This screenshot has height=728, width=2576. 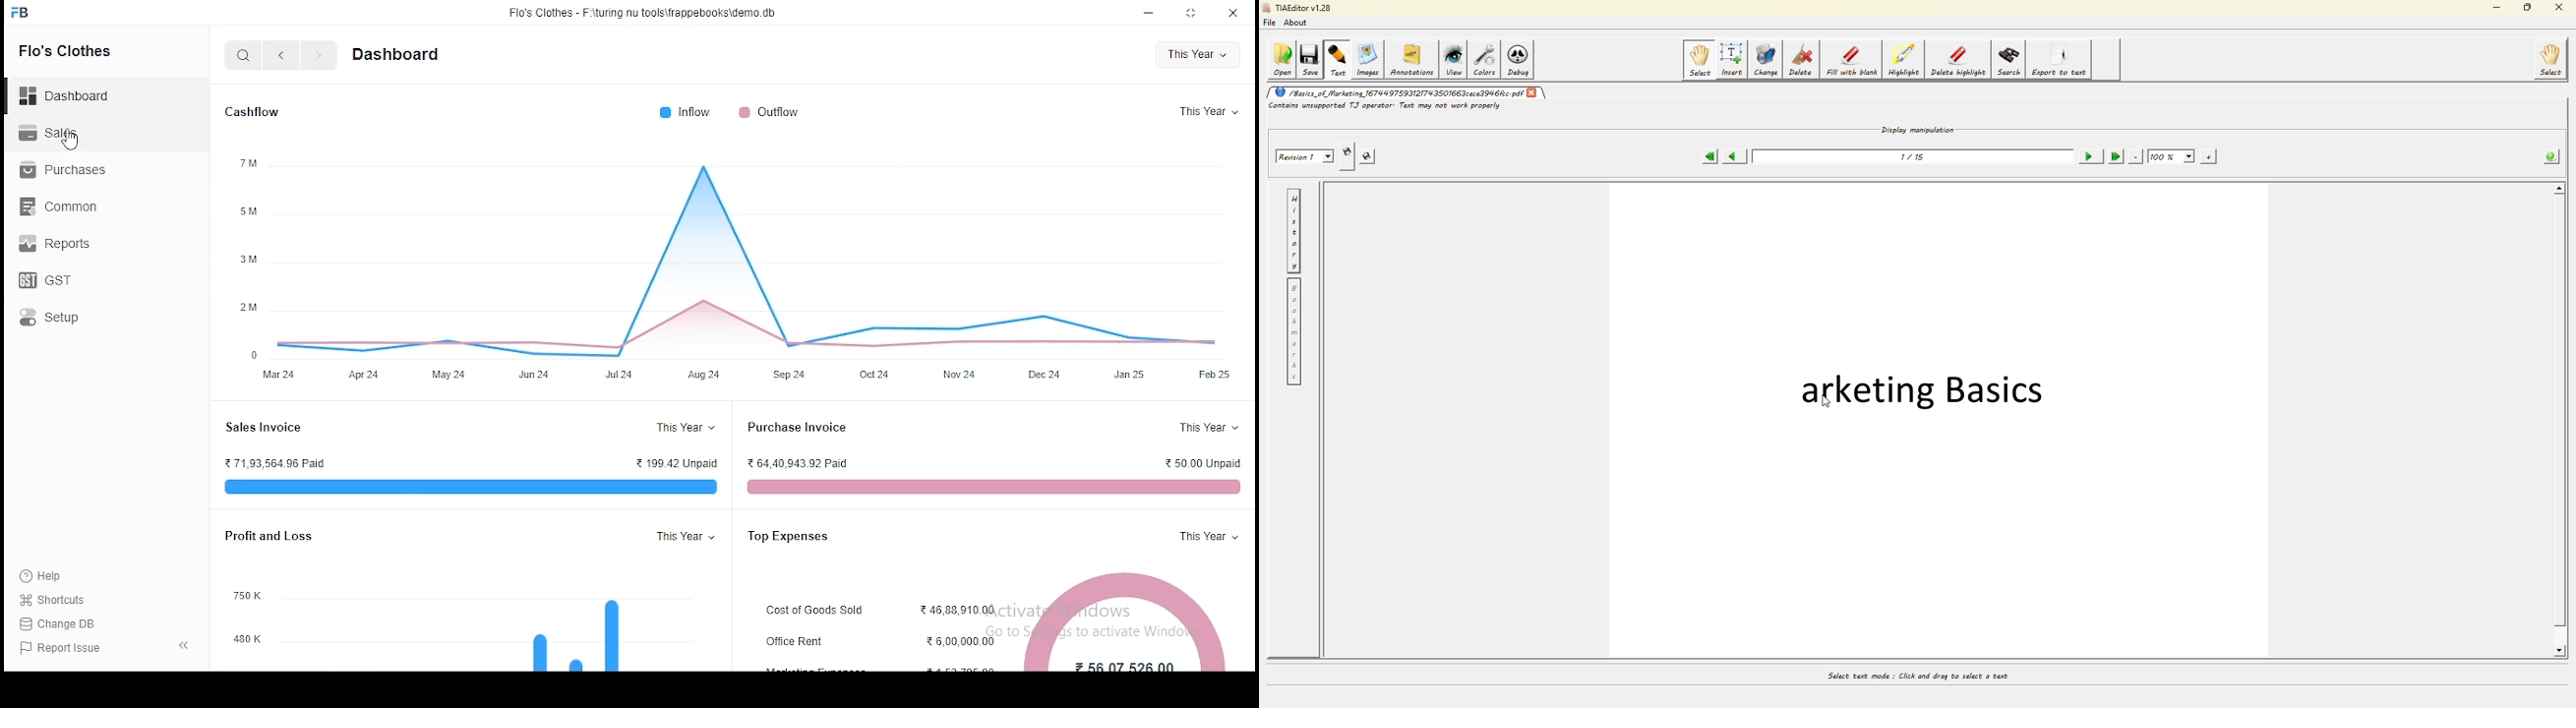 I want to click on Cost of Goods Sold, so click(x=814, y=611).